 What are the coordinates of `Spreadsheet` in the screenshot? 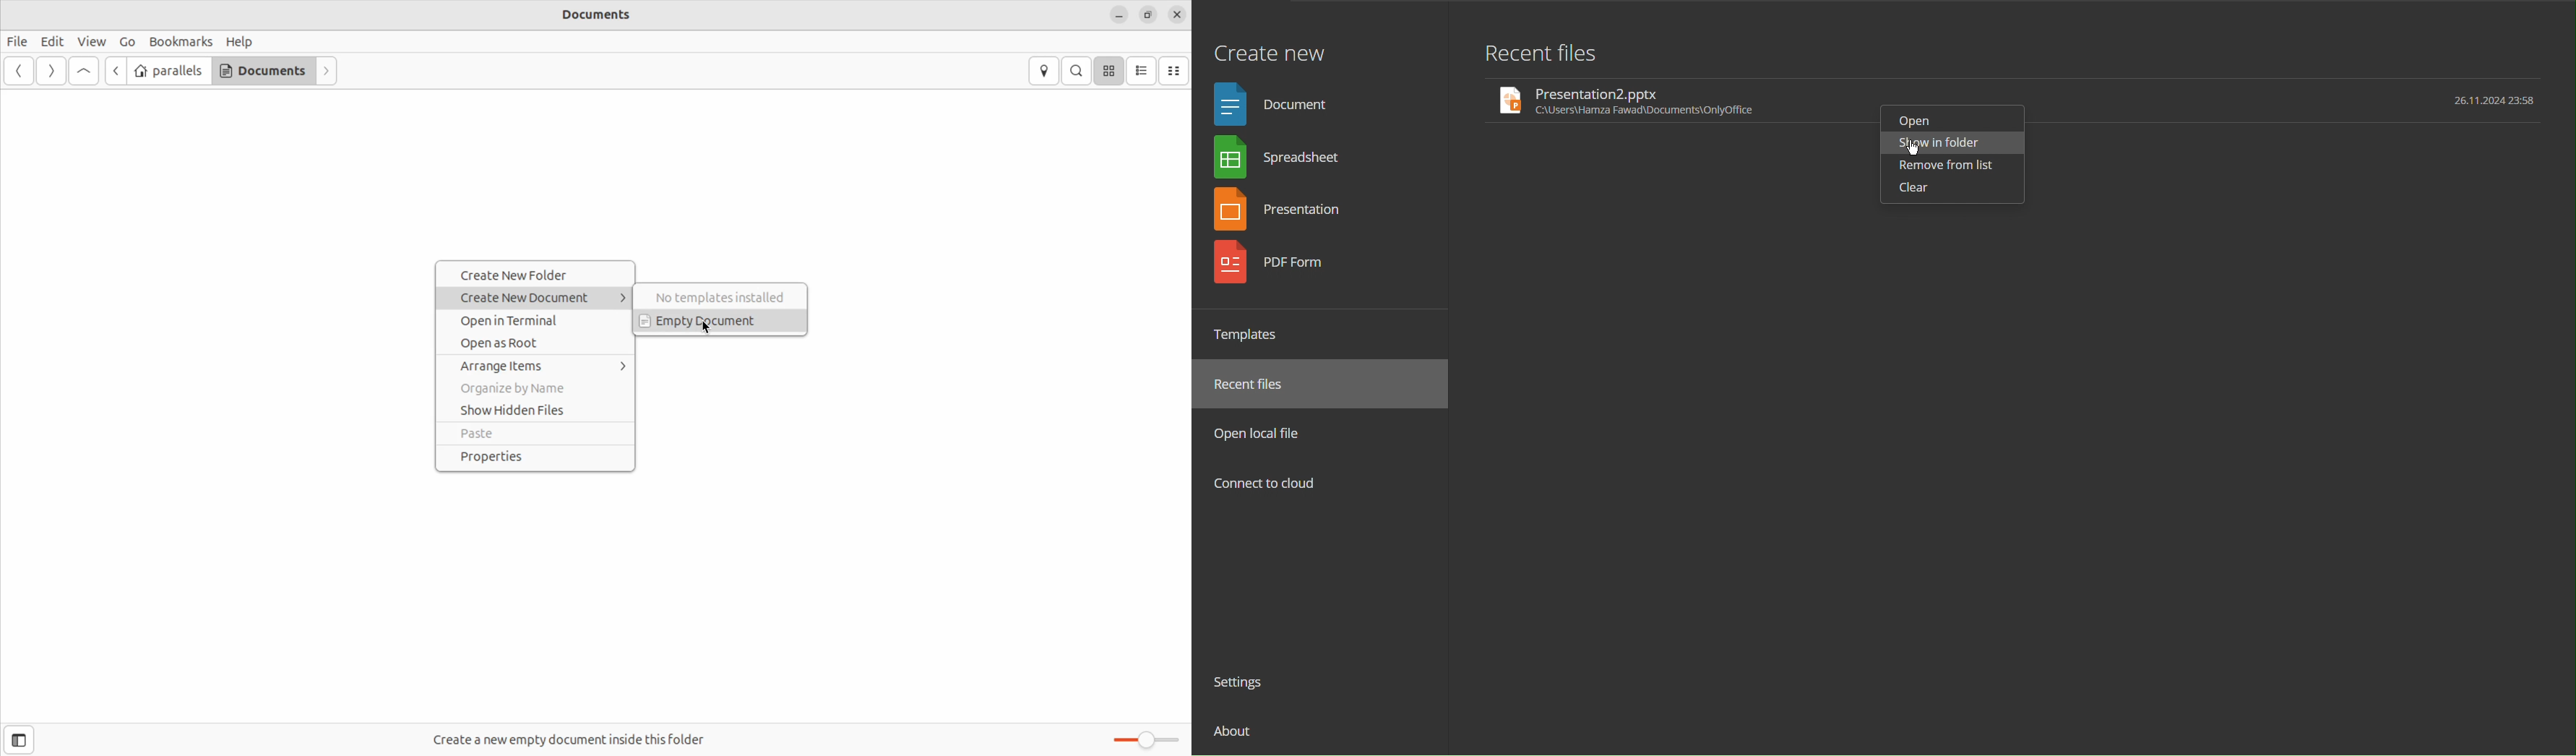 It's located at (1283, 160).